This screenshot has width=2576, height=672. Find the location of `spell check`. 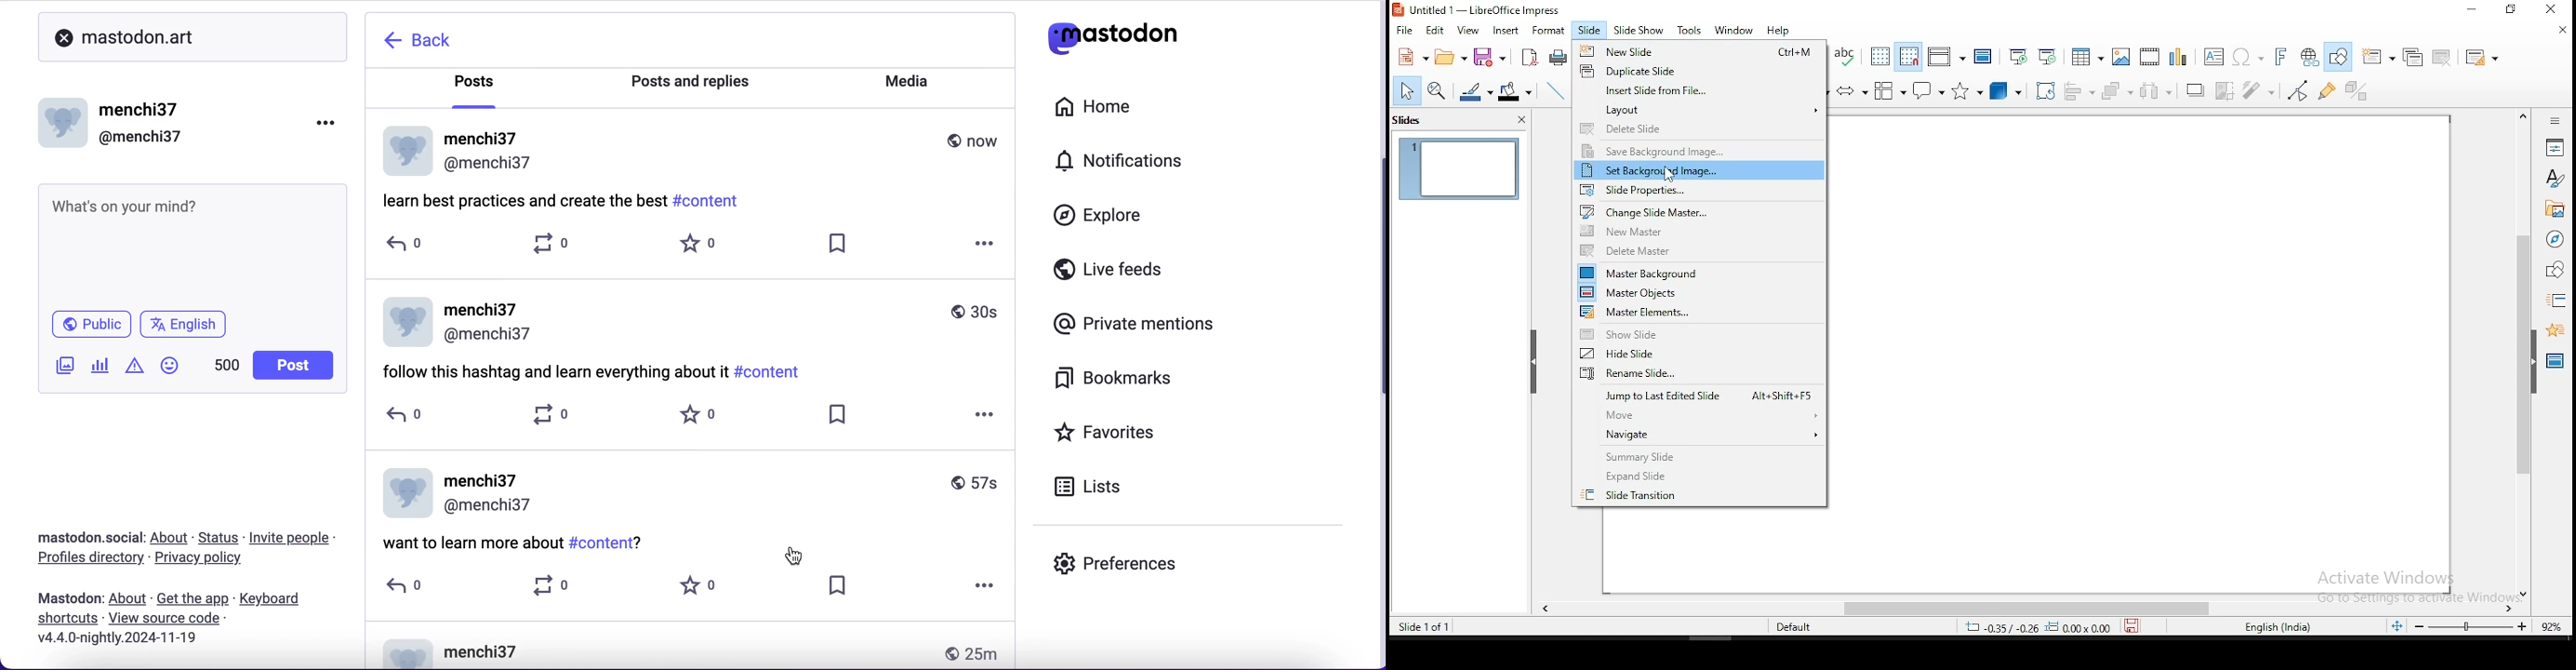

spell check is located at coordinates (1848, 57).